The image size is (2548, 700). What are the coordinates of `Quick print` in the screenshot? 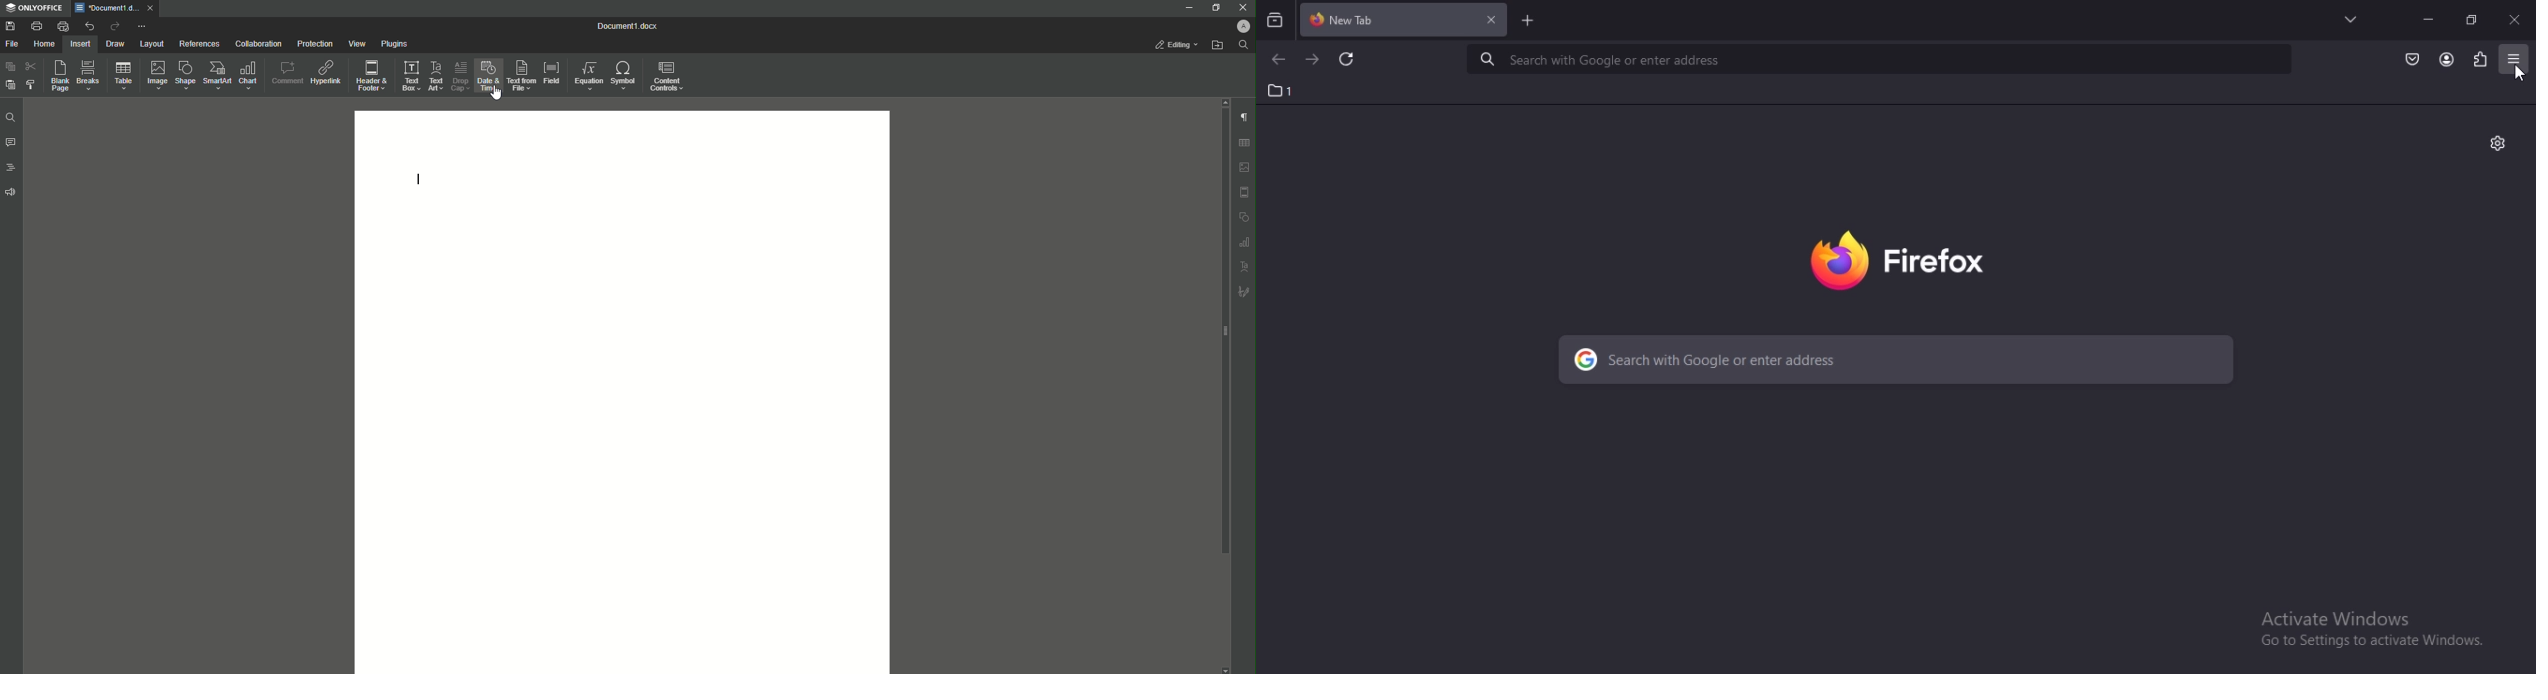 It's located at (62, 26).